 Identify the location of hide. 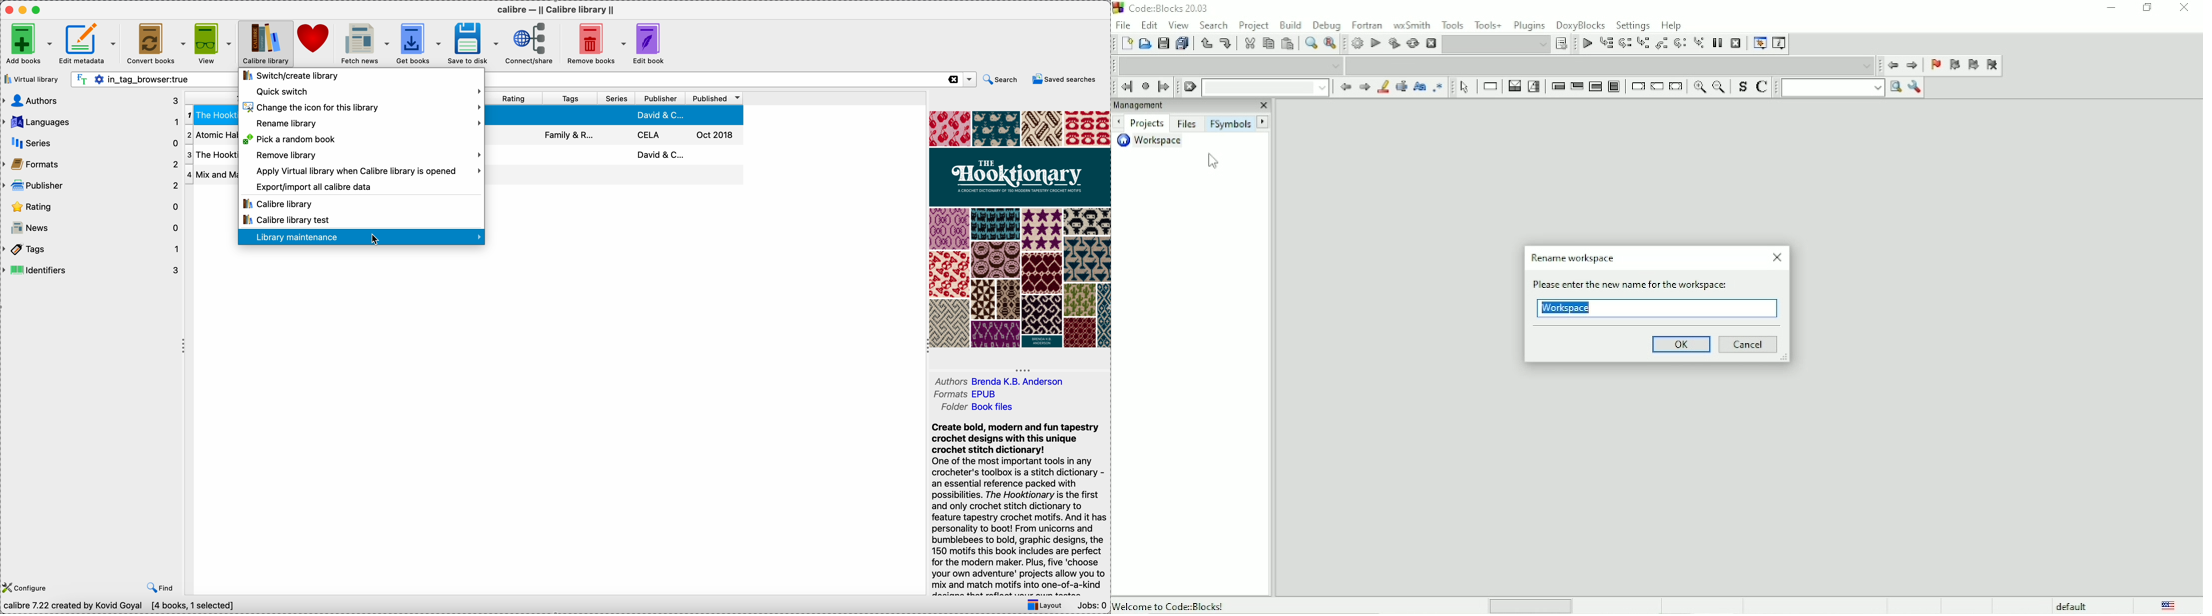
(182, 345).